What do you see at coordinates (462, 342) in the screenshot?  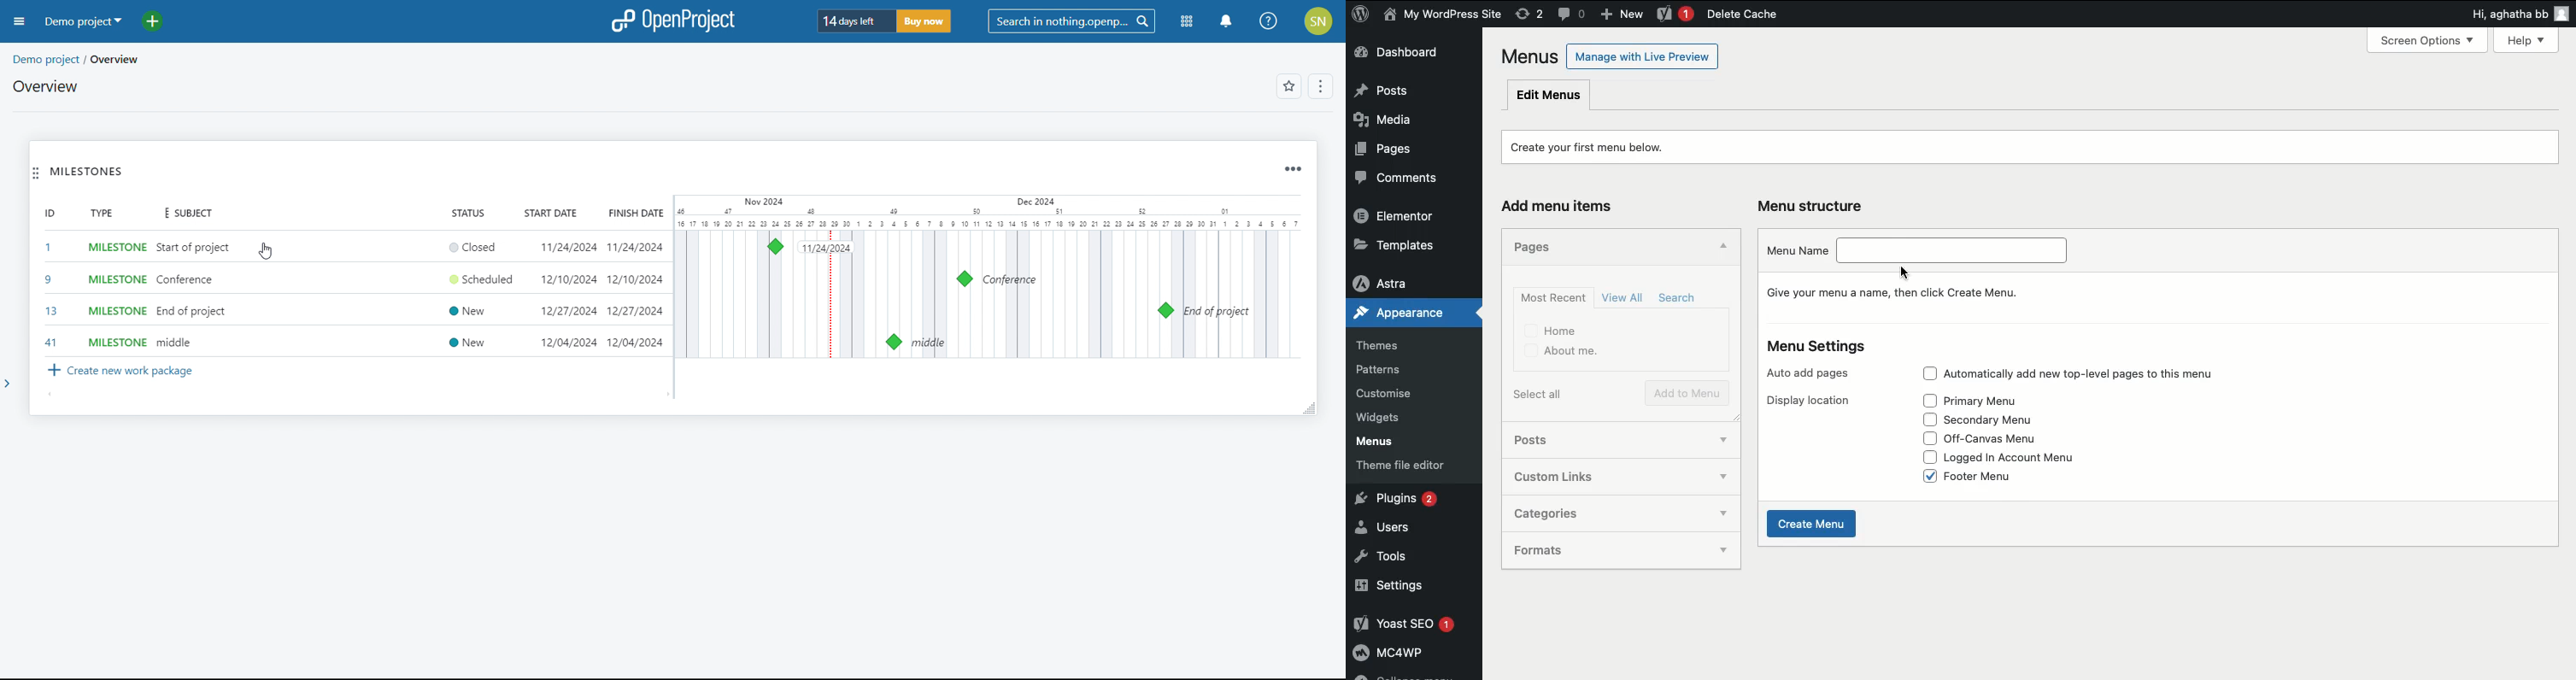 I see `new` at bounding box center [462, 342].